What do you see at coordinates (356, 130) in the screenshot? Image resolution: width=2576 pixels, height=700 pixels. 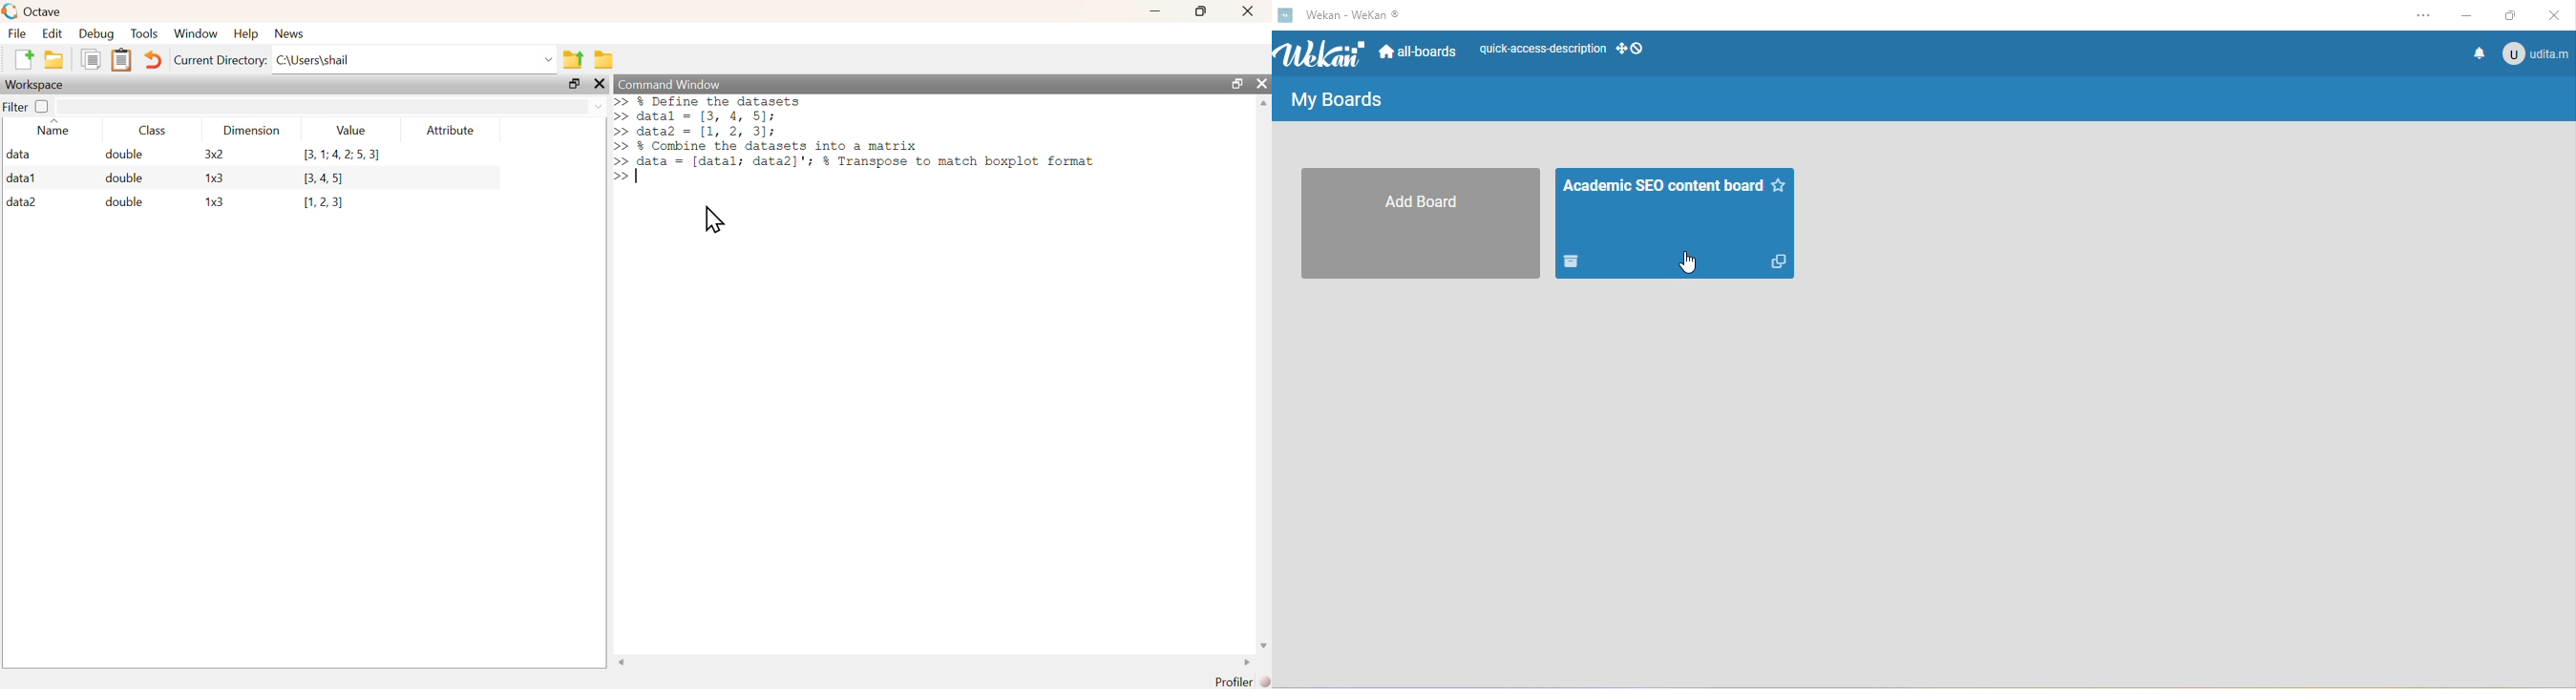 I see `Value` at bounding box center [356, 130].